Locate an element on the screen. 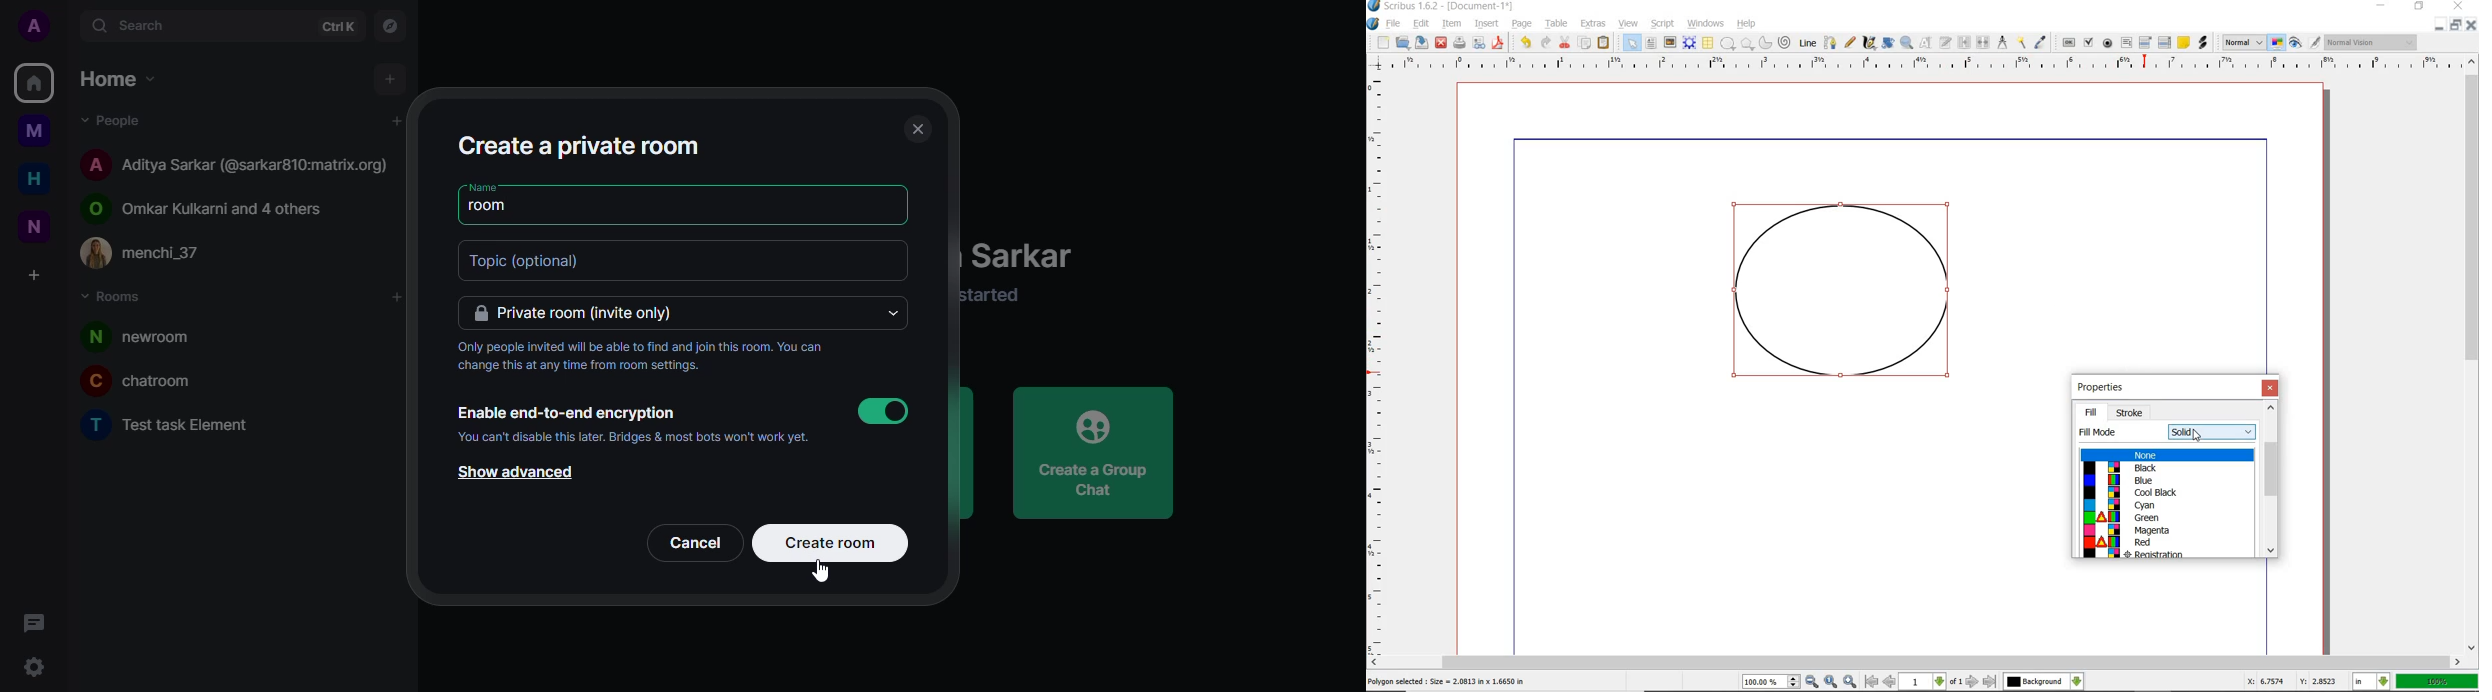 The image size is (2492, 700). CALLIGRAPHIC LINE is located at coordinates (1869, 43).